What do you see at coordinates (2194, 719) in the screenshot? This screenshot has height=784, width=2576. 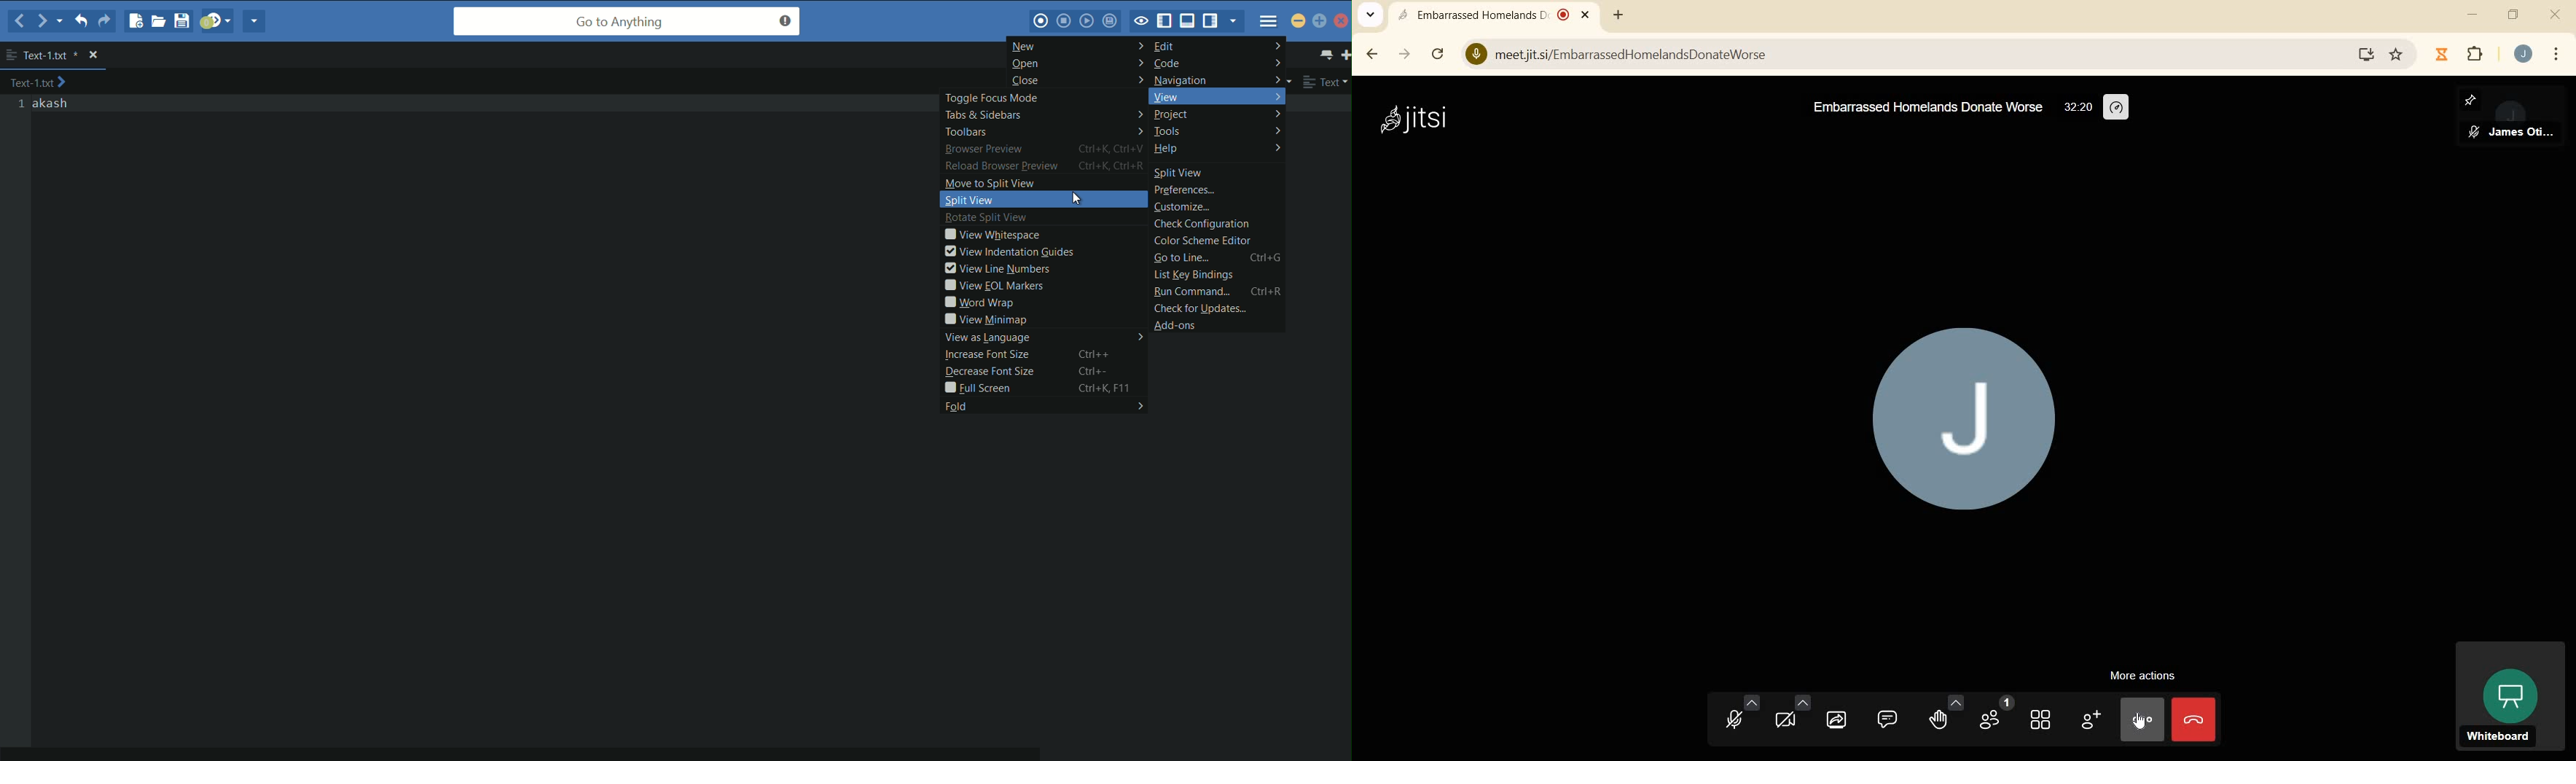 I see `leave meeting` at bounding box center [2194, 719].